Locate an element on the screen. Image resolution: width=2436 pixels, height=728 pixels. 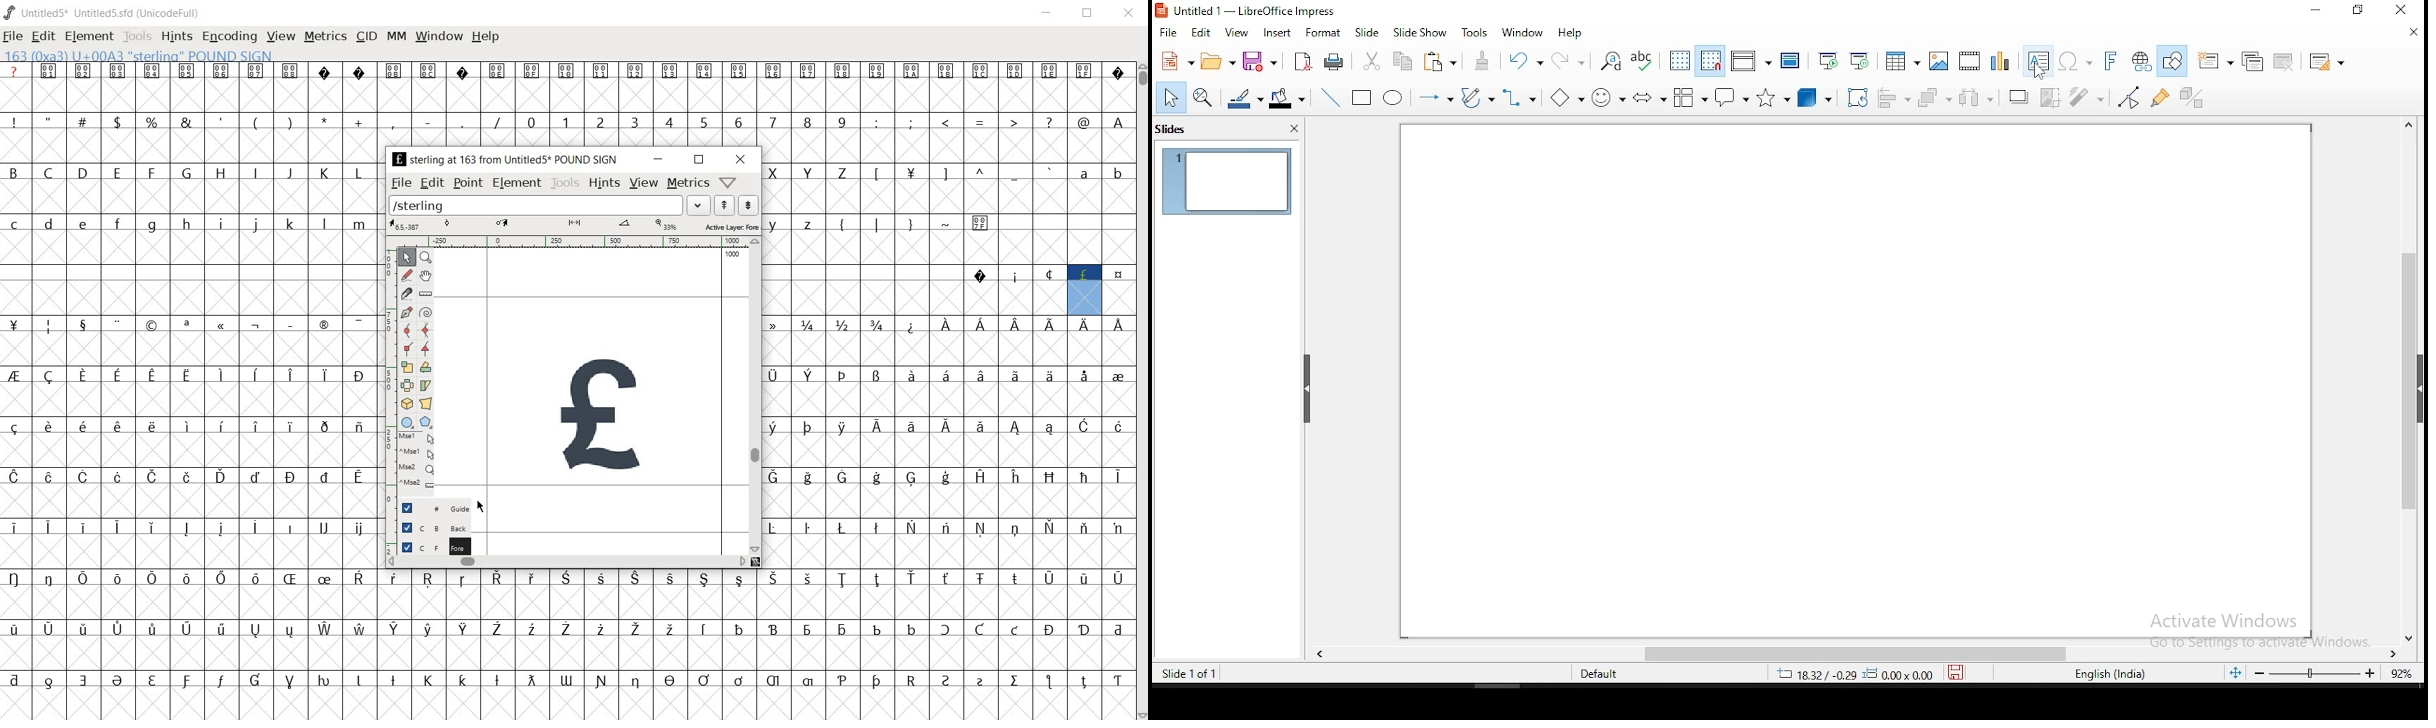
perspective is located at coordinates (429, 403).